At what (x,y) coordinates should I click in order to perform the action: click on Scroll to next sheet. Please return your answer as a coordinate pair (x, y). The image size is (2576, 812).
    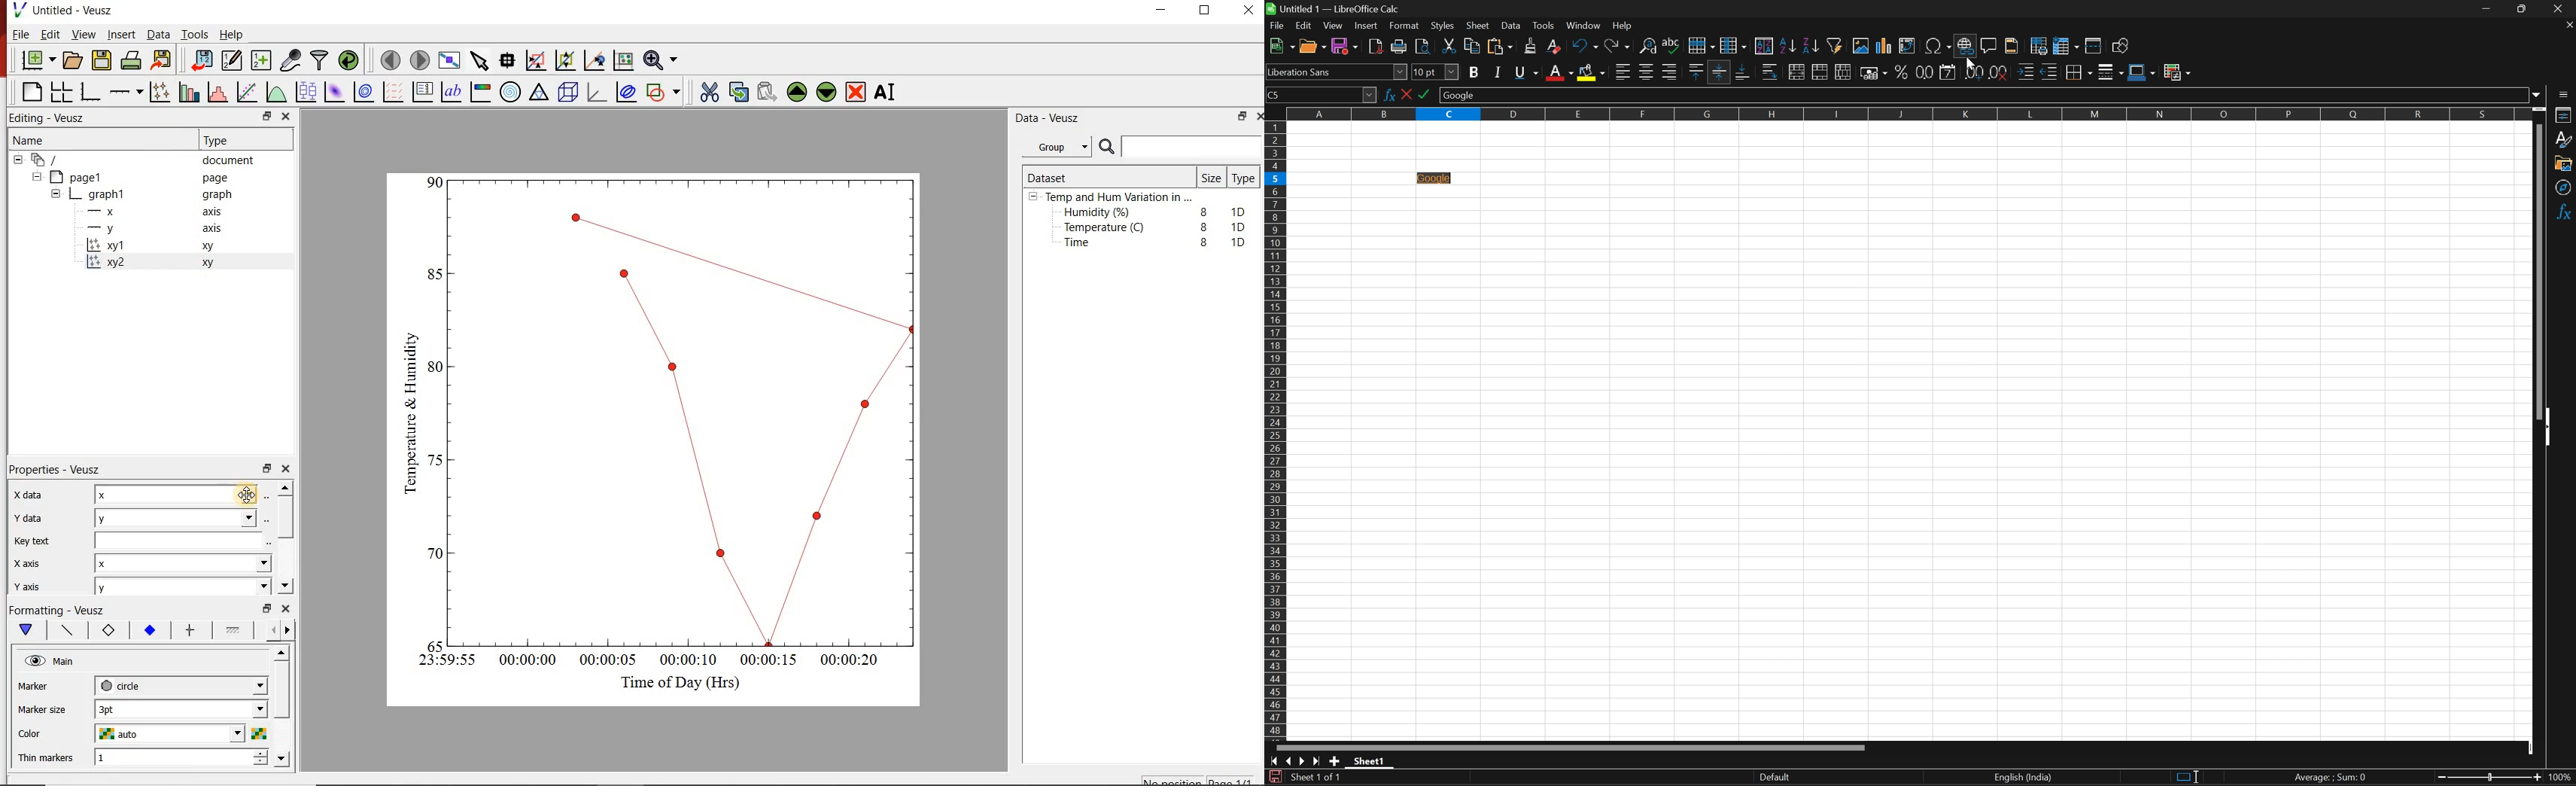
    Looking at the image, I should click on (1301, 762).